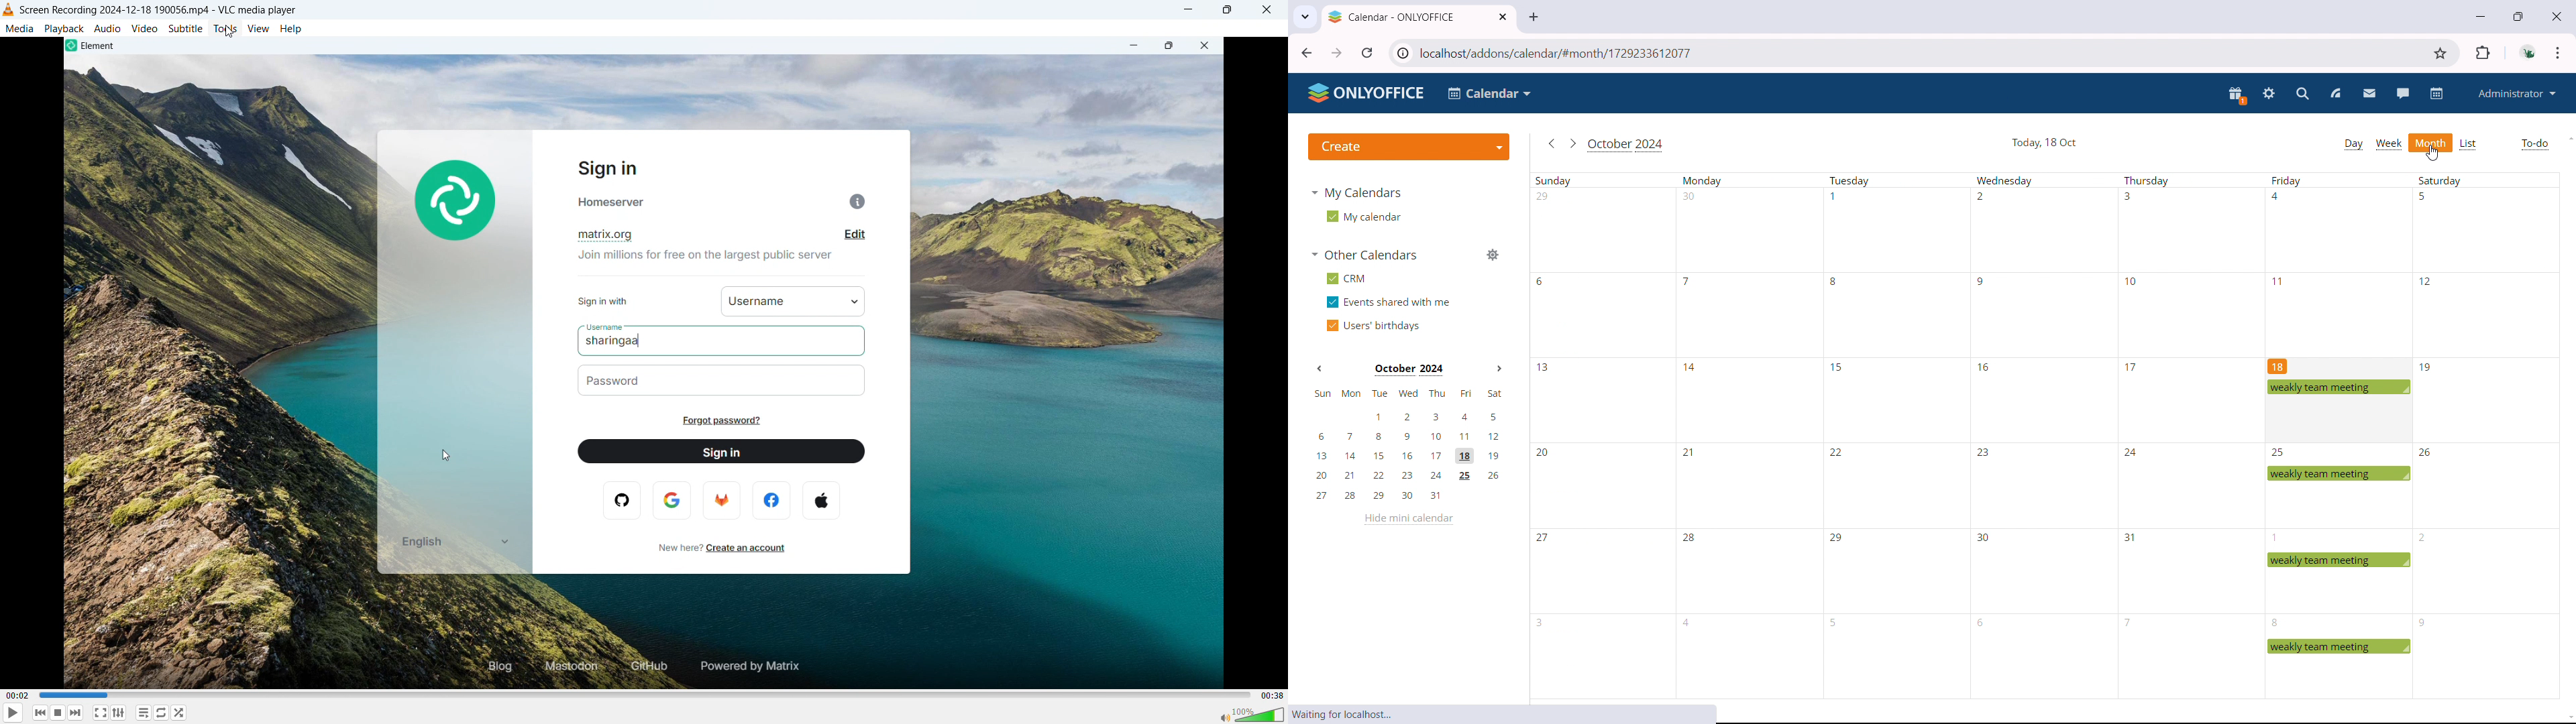 The height and width of the screenshot is (728, 2576). I want to click on my calendar, so click(1363, 216).